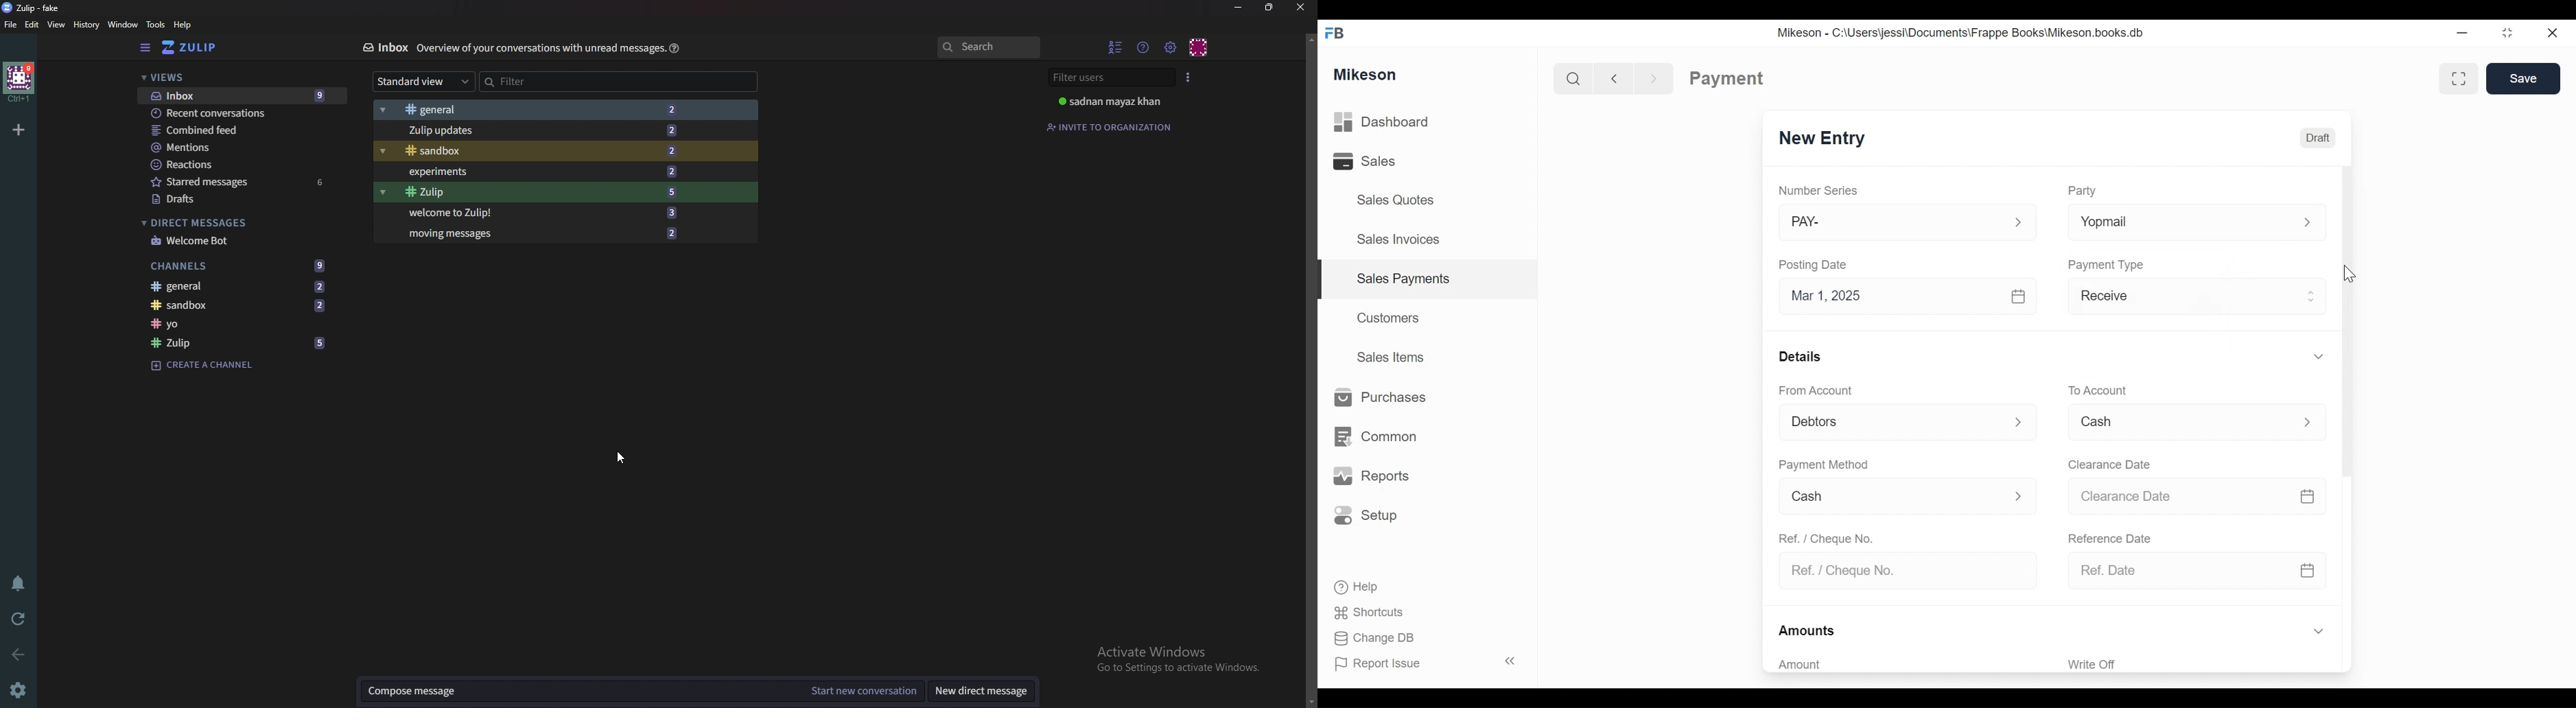 This screenshot has width=2576, height=728. What do you see at coordinates (235, 344) in the screenshot?
I see `Zulip` at bounding box center [235, 344].